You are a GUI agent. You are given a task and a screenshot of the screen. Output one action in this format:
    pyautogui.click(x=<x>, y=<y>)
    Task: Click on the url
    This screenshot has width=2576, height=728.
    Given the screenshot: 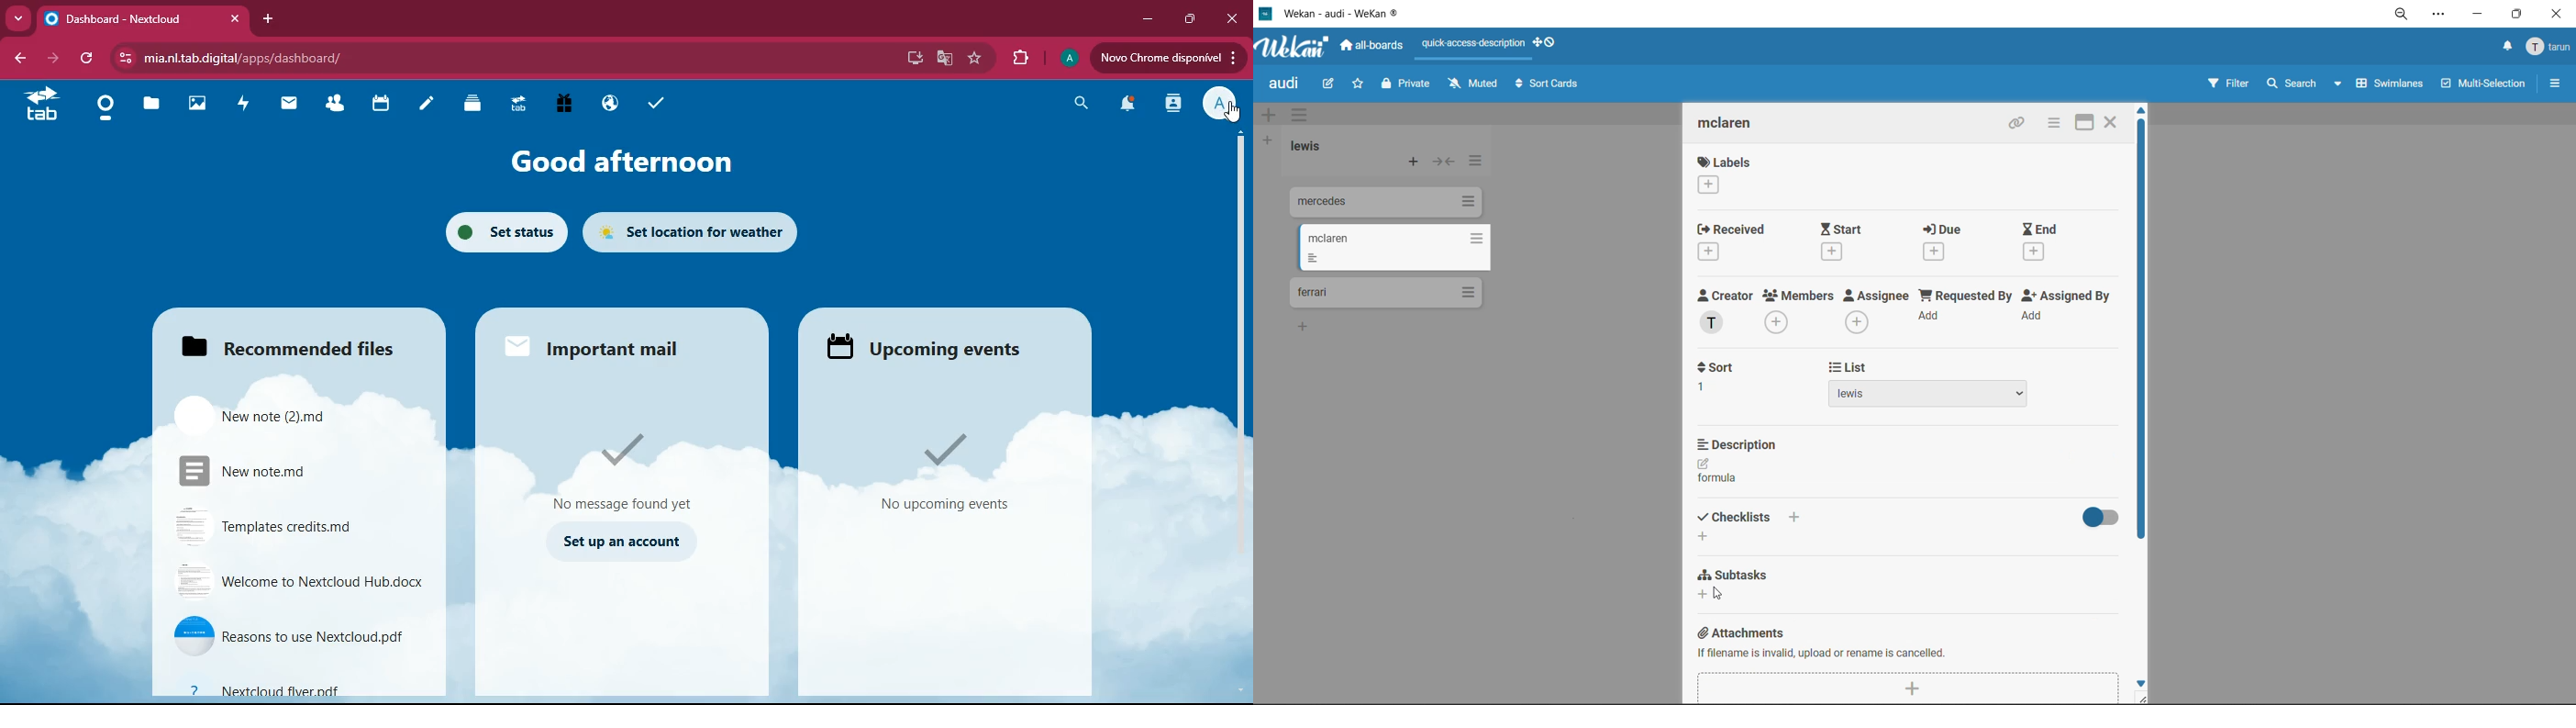 What is the action you would take?
    pyautogui.click(x=271, y=57)
    